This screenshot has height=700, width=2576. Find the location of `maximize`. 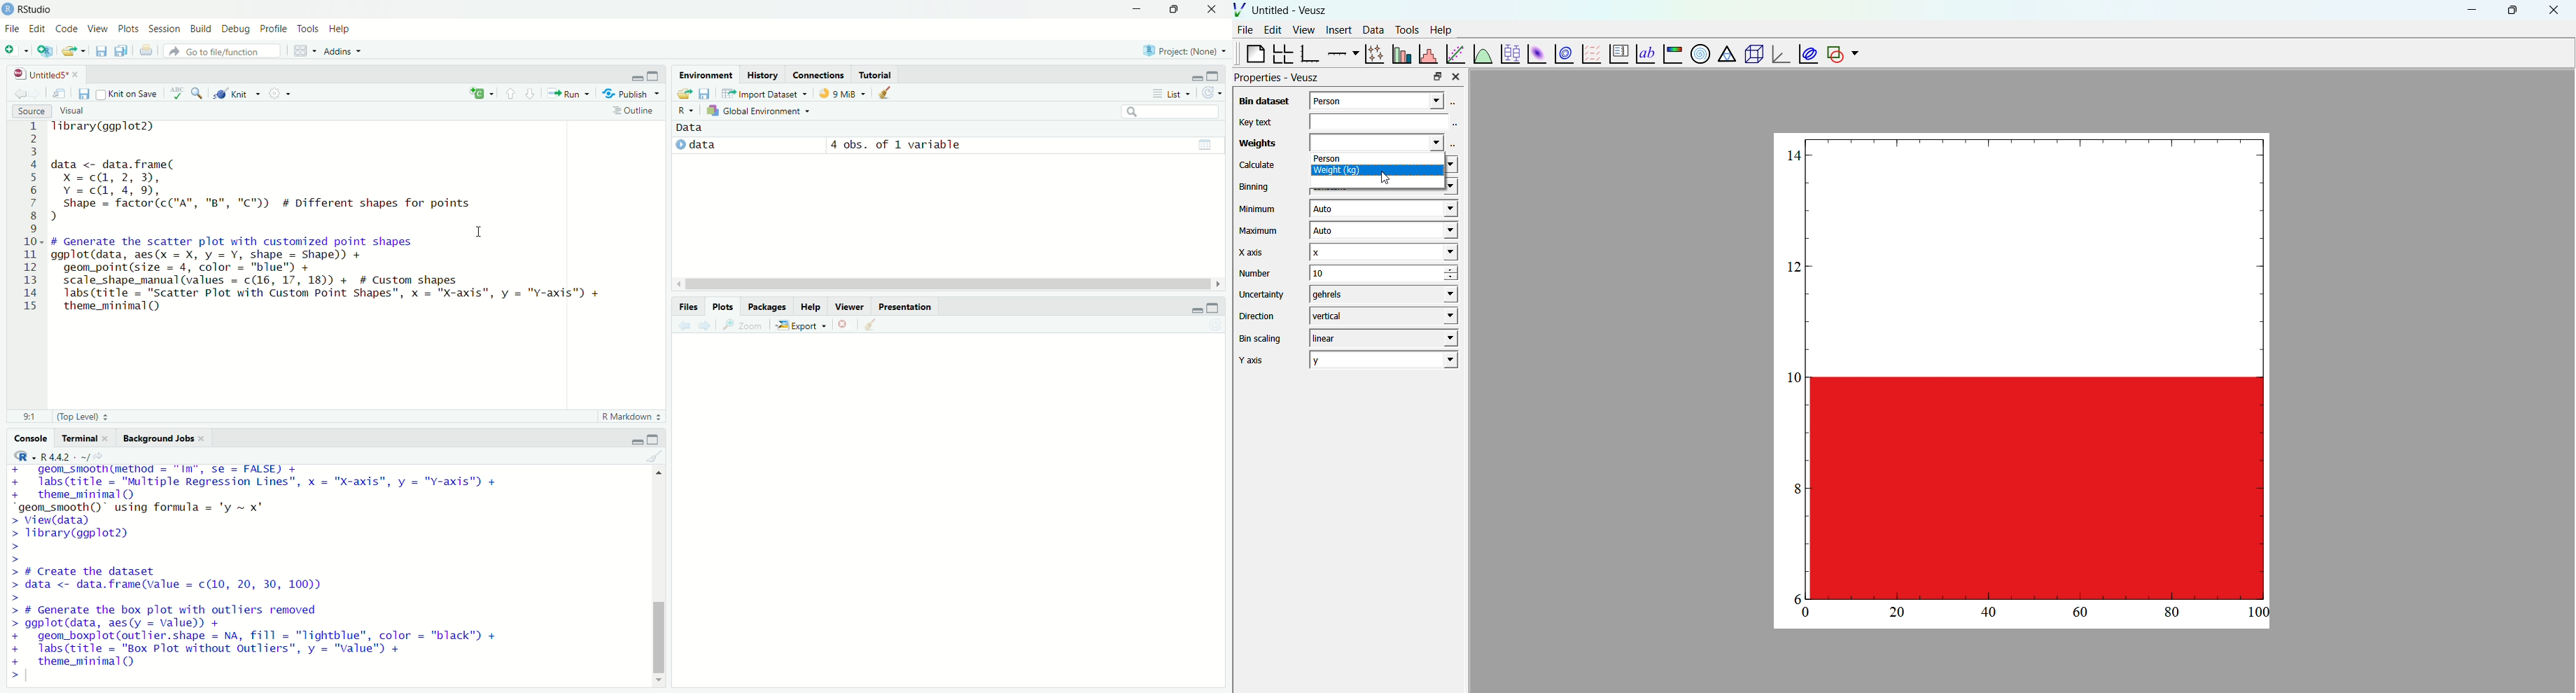

maximize is located at coordinates (653, 440).